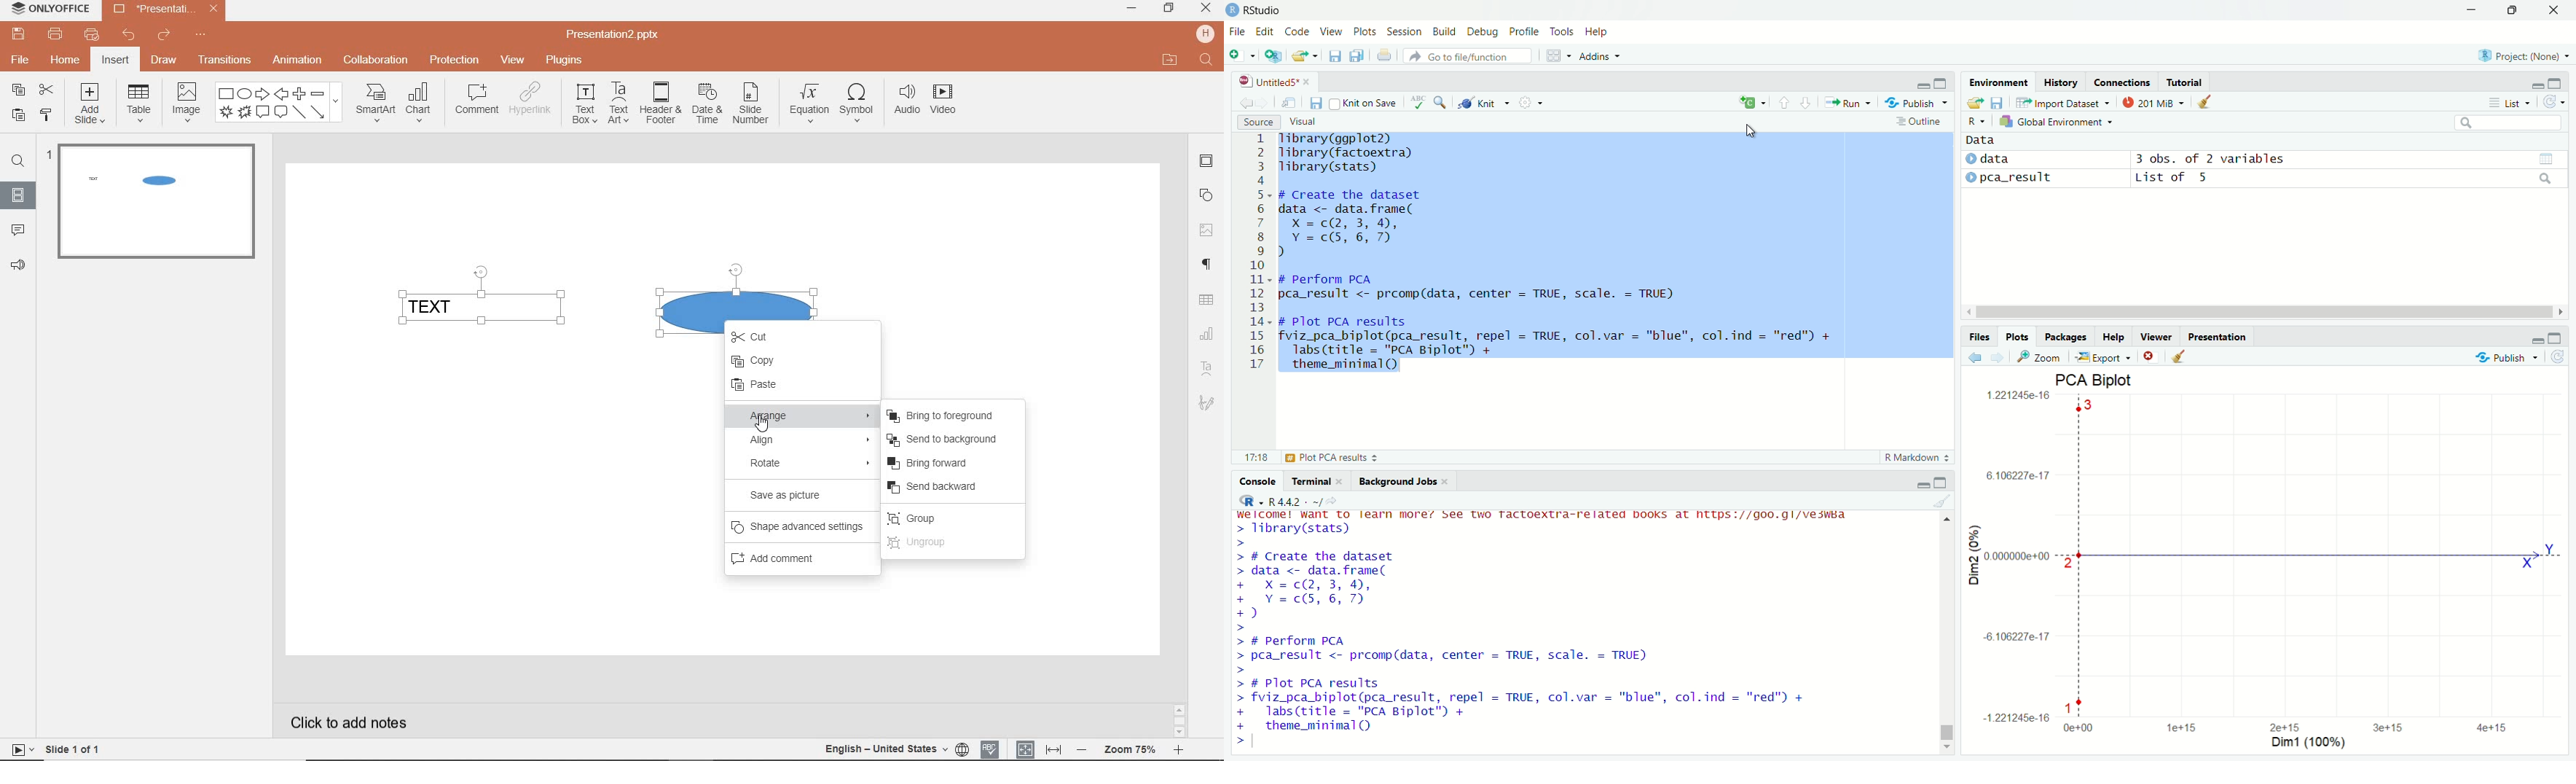 Image resolution: width=2576 pixels, height=784 pixels. What do you see at coordinates (375, 102) in the screenshot?
I see `smartart` at bounding box center [375, 102].